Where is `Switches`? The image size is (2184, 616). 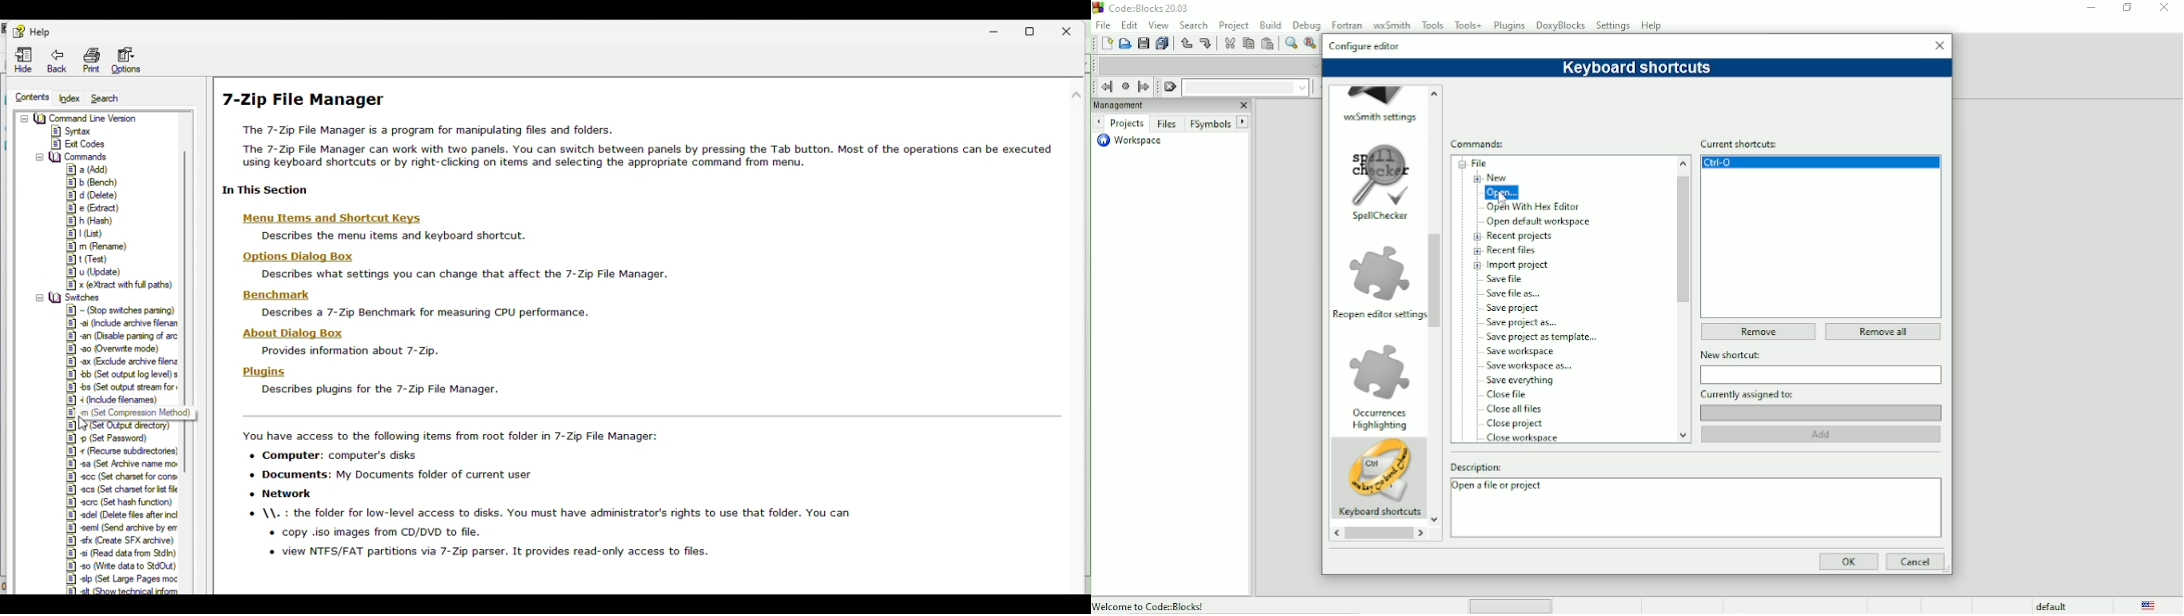
Switches is located at coordinates (72, 297).